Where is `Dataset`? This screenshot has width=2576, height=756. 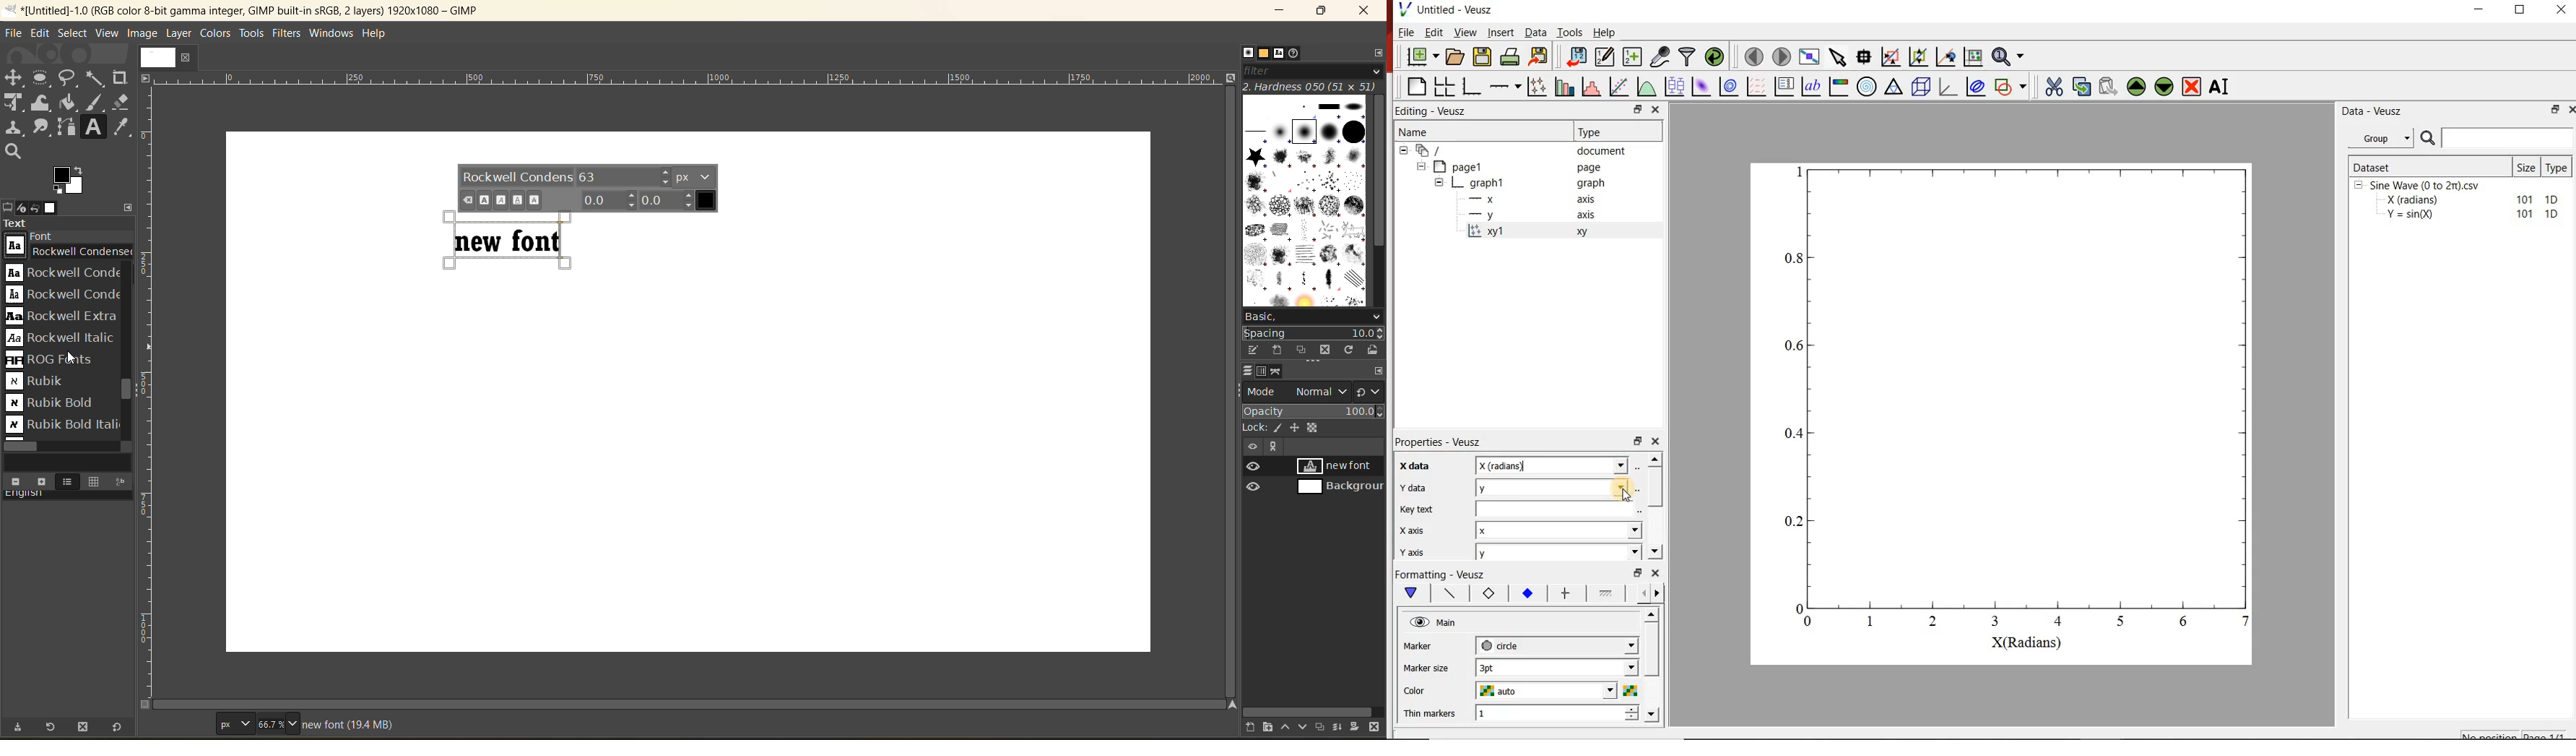
Dataset is located at coordinates (2429, 166).